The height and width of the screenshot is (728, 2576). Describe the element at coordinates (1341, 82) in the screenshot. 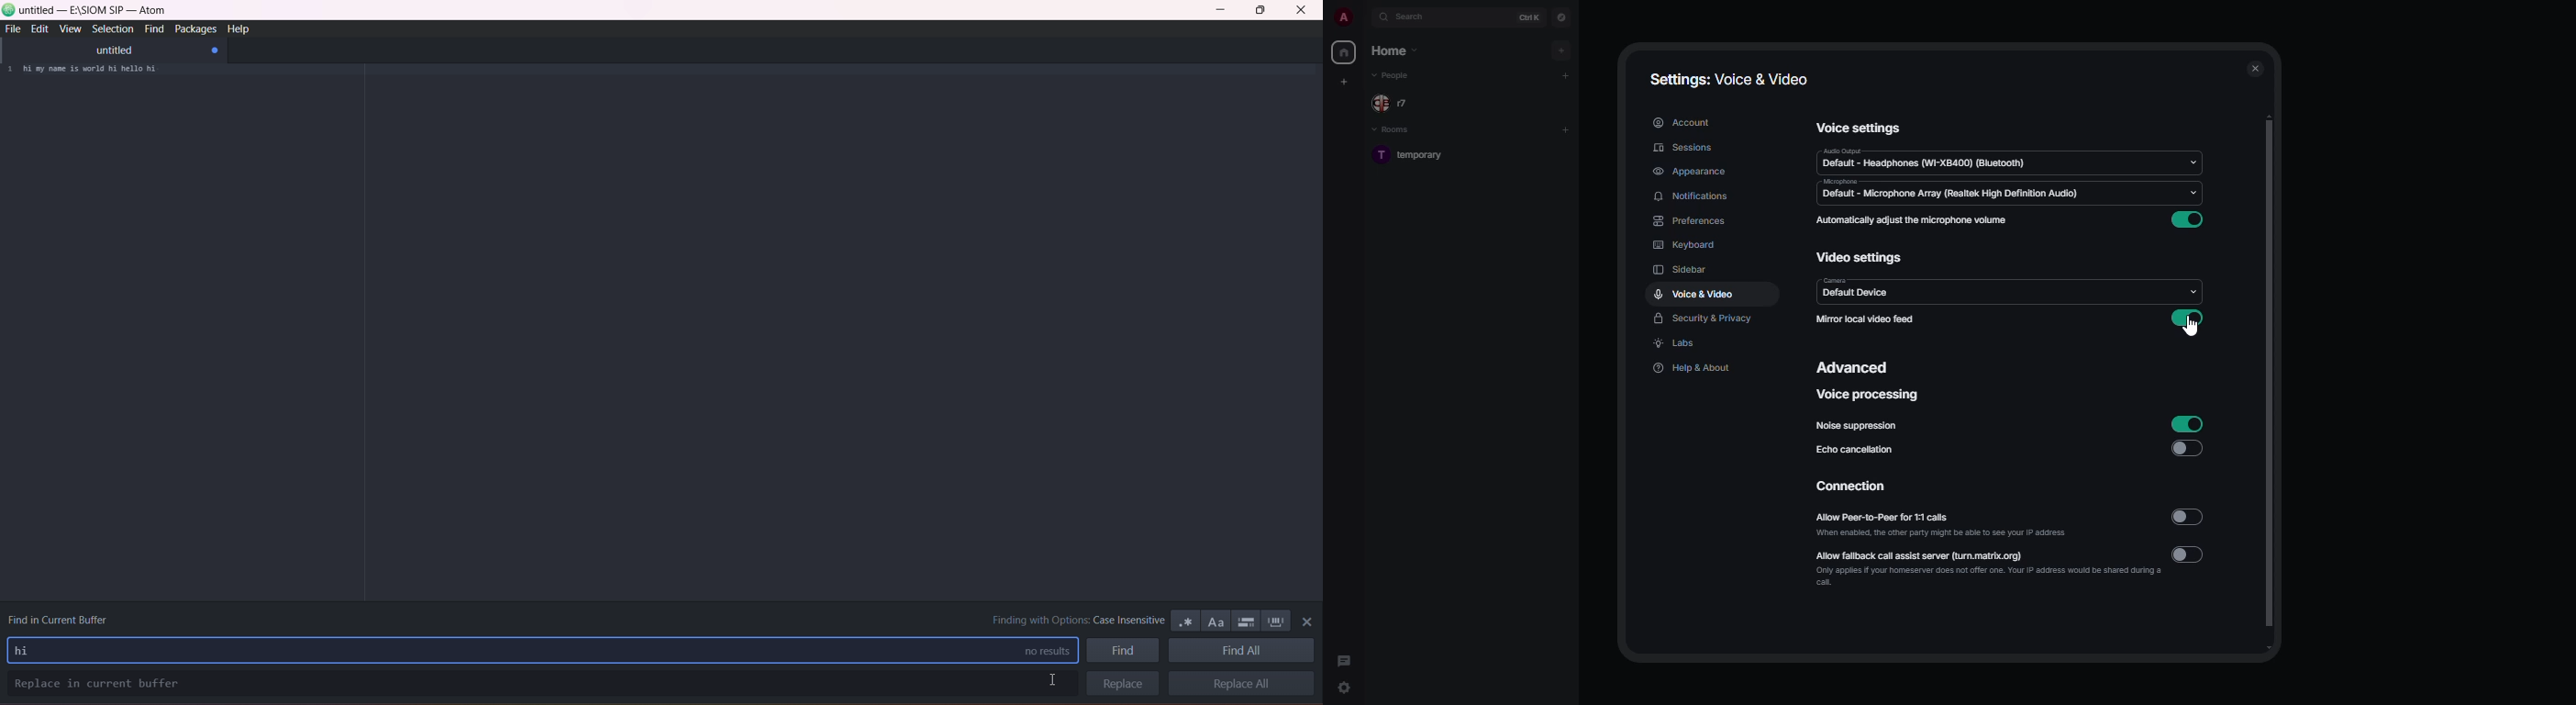

I see `create new space` at that location.